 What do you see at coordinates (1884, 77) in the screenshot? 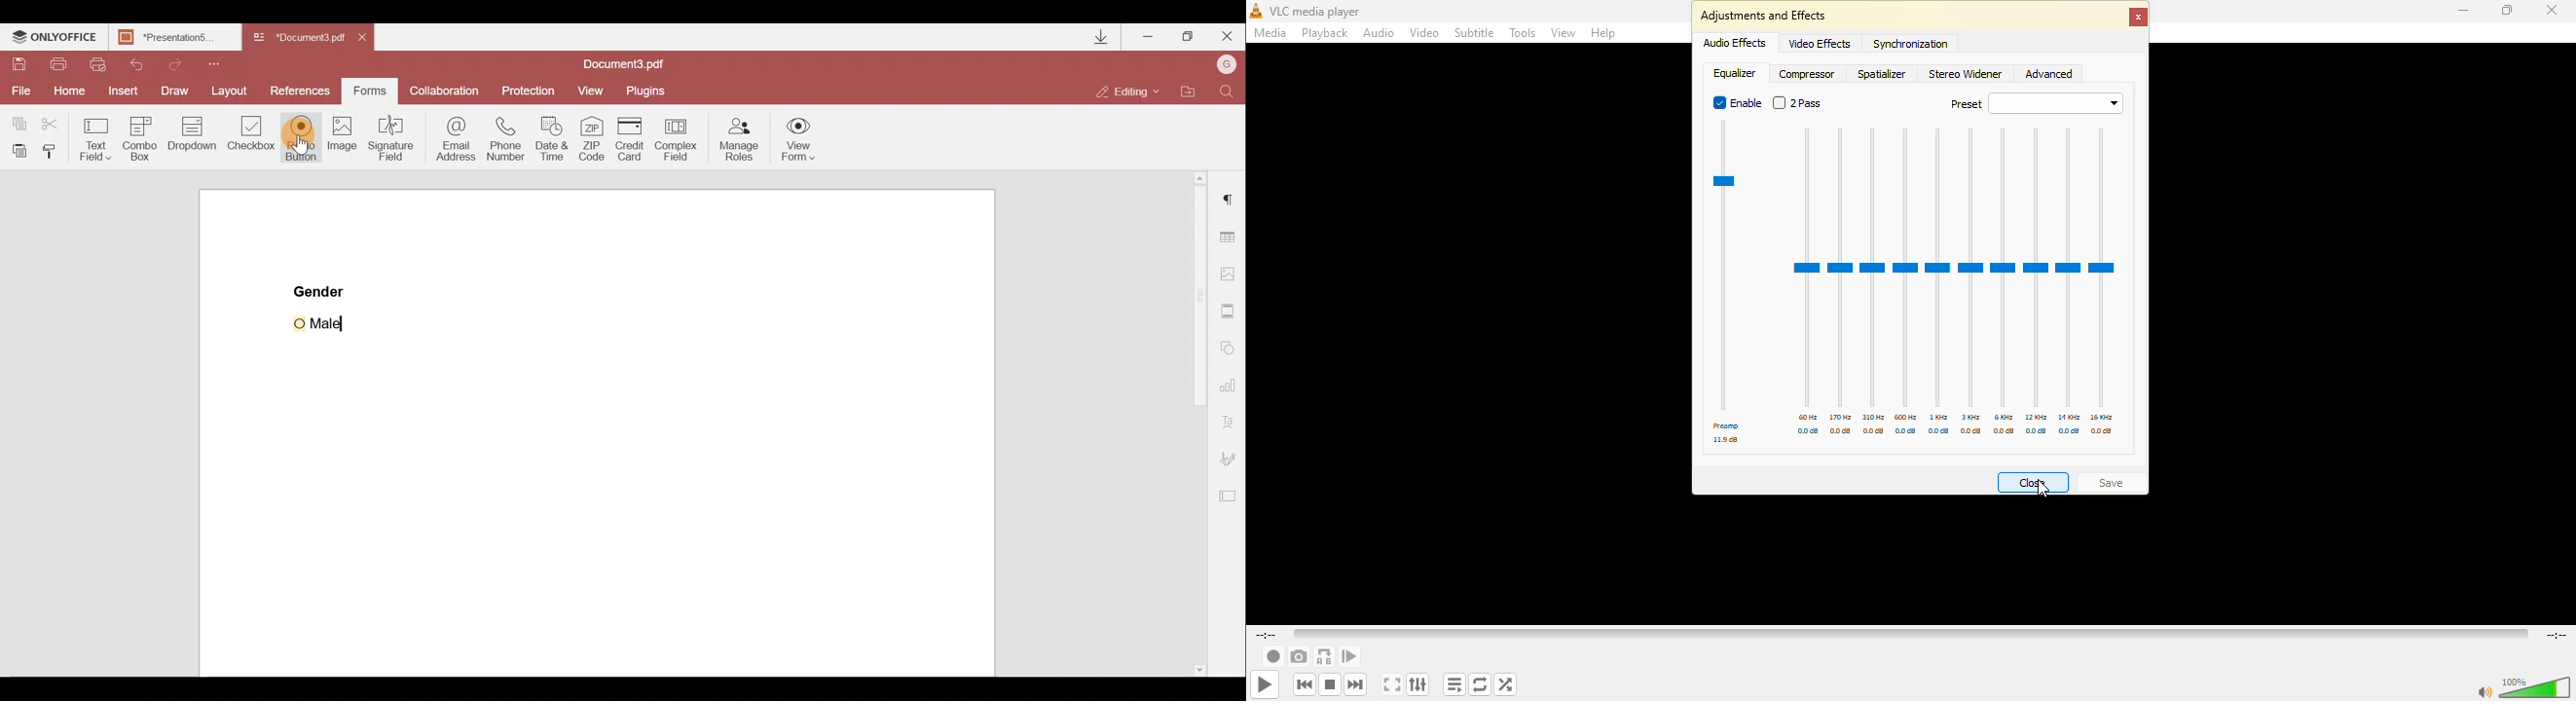
I see `spatializer` at bounding box center [1884, 77].